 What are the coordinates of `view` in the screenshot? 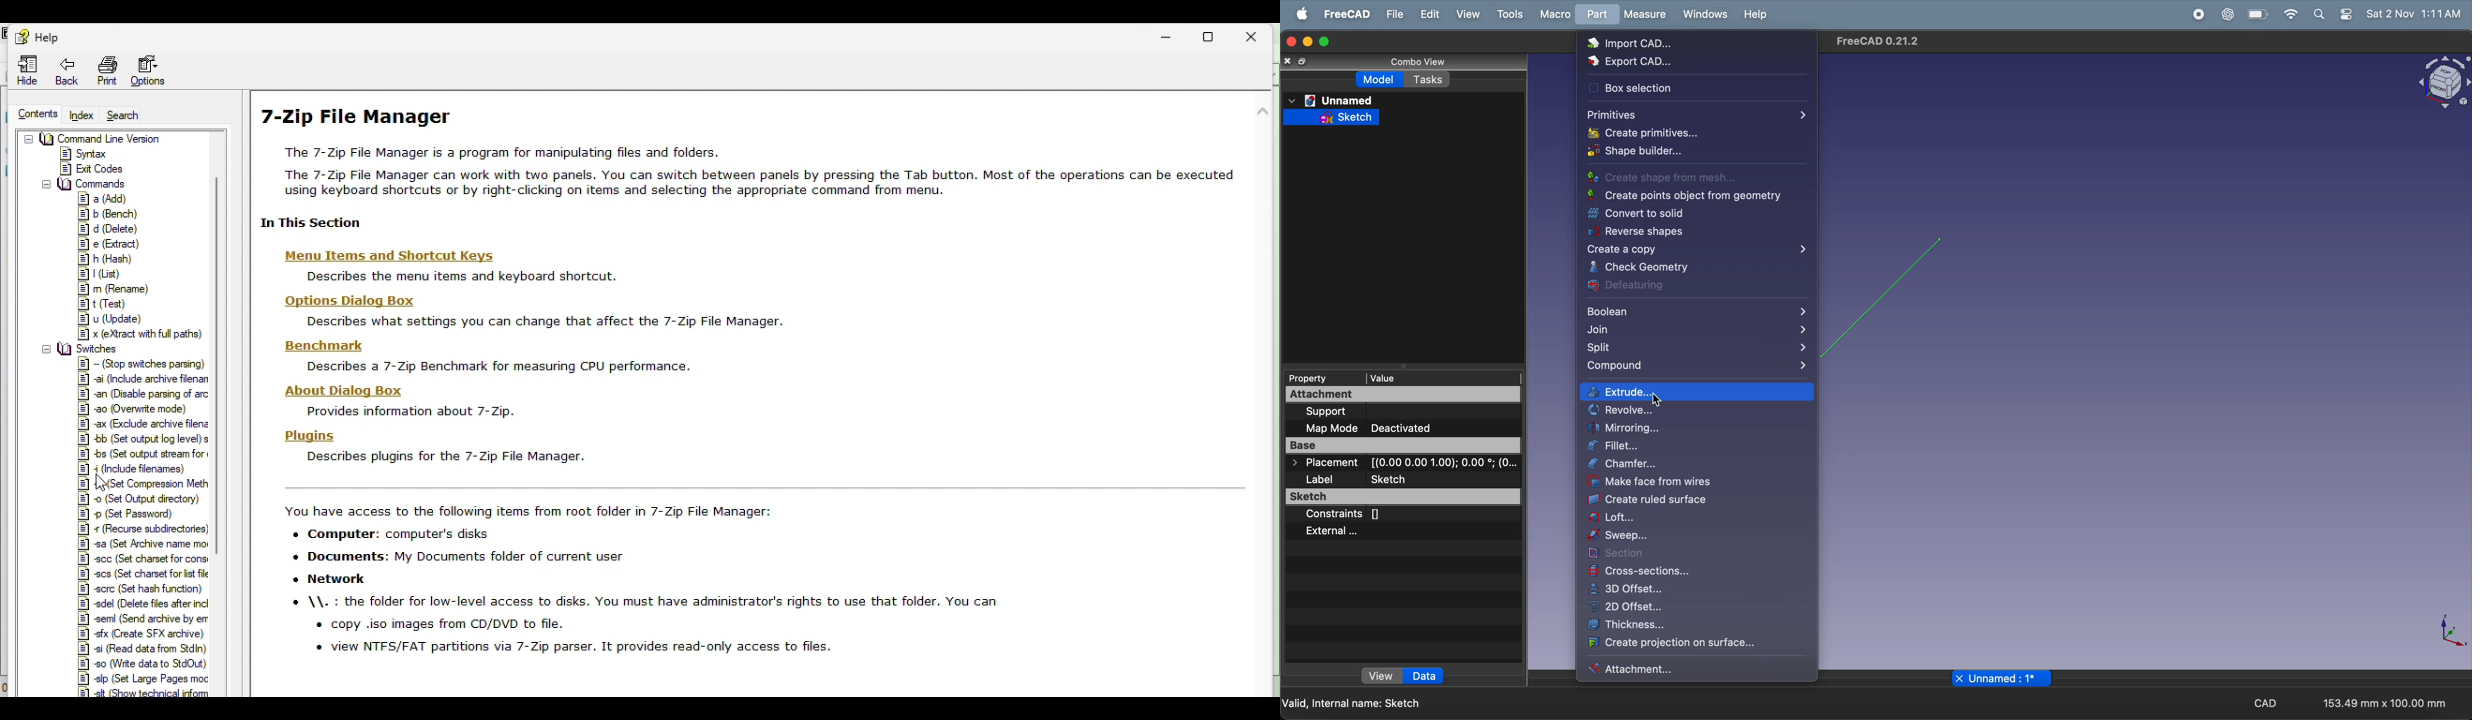 It's located at (1378, 675).